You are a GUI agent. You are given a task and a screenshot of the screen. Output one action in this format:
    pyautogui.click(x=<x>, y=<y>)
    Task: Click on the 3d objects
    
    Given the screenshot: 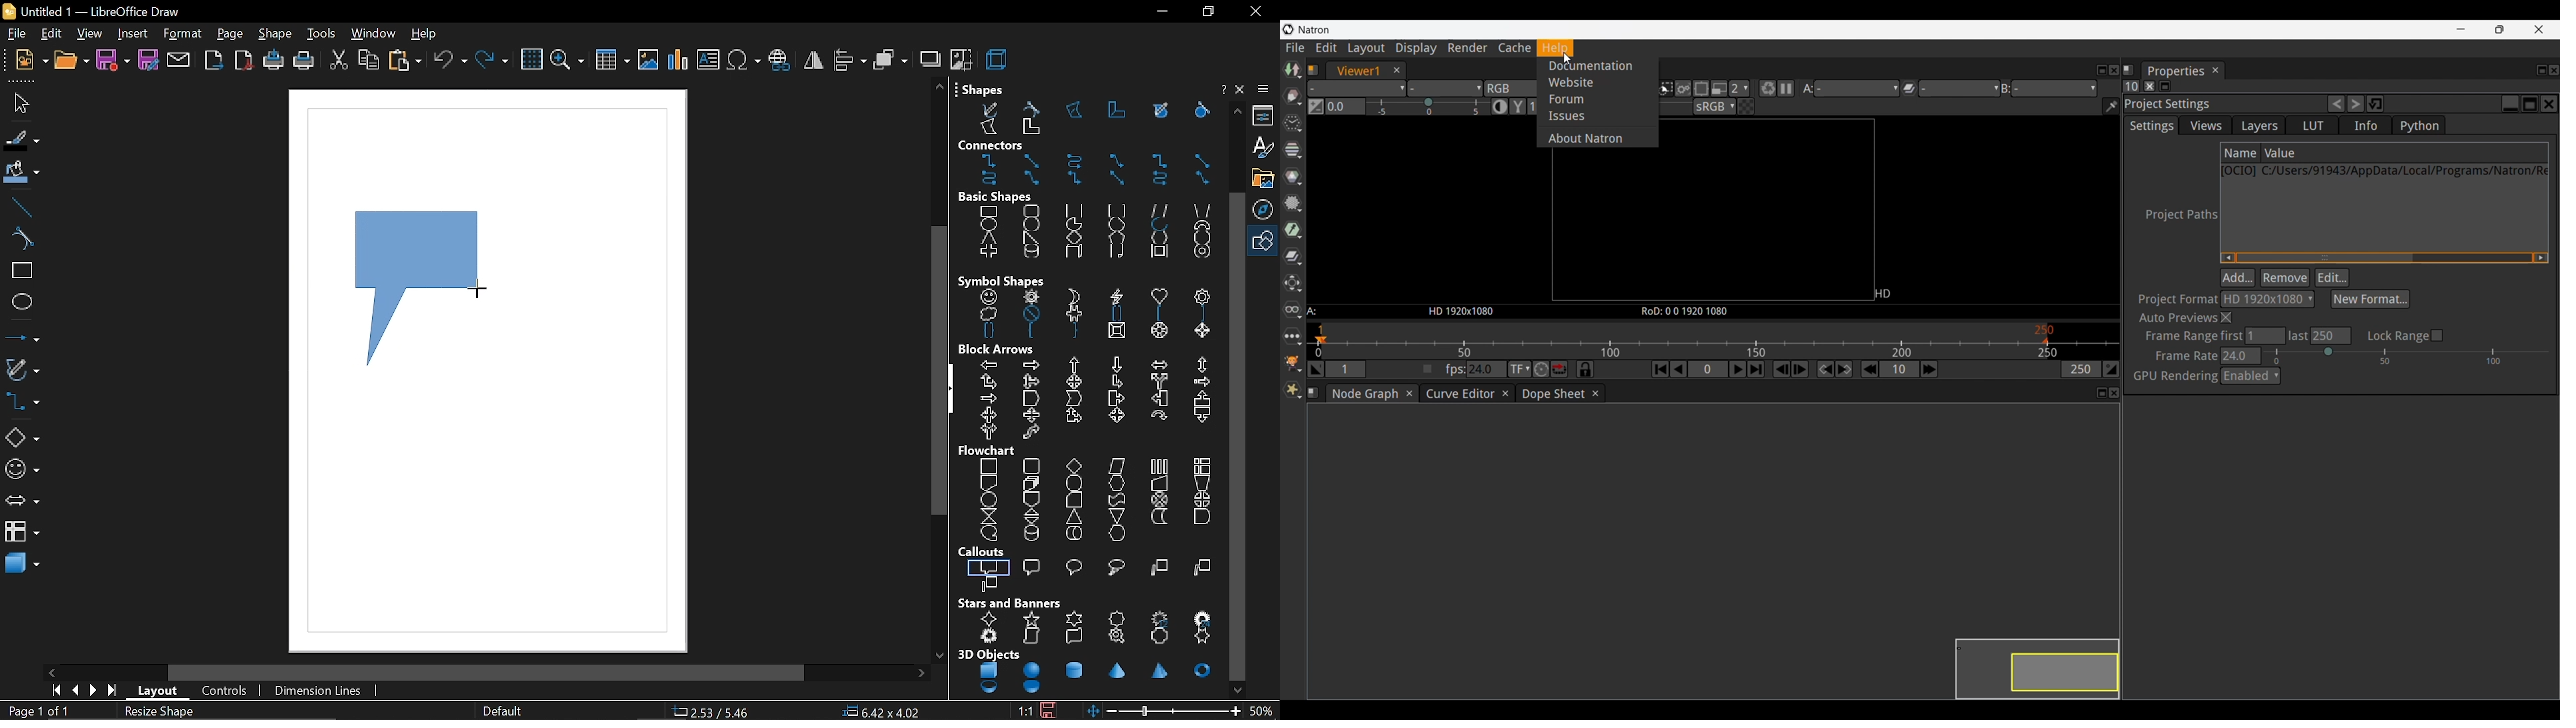 What is the action you would take?
    pyautogui.click(x=988, y=654)
    